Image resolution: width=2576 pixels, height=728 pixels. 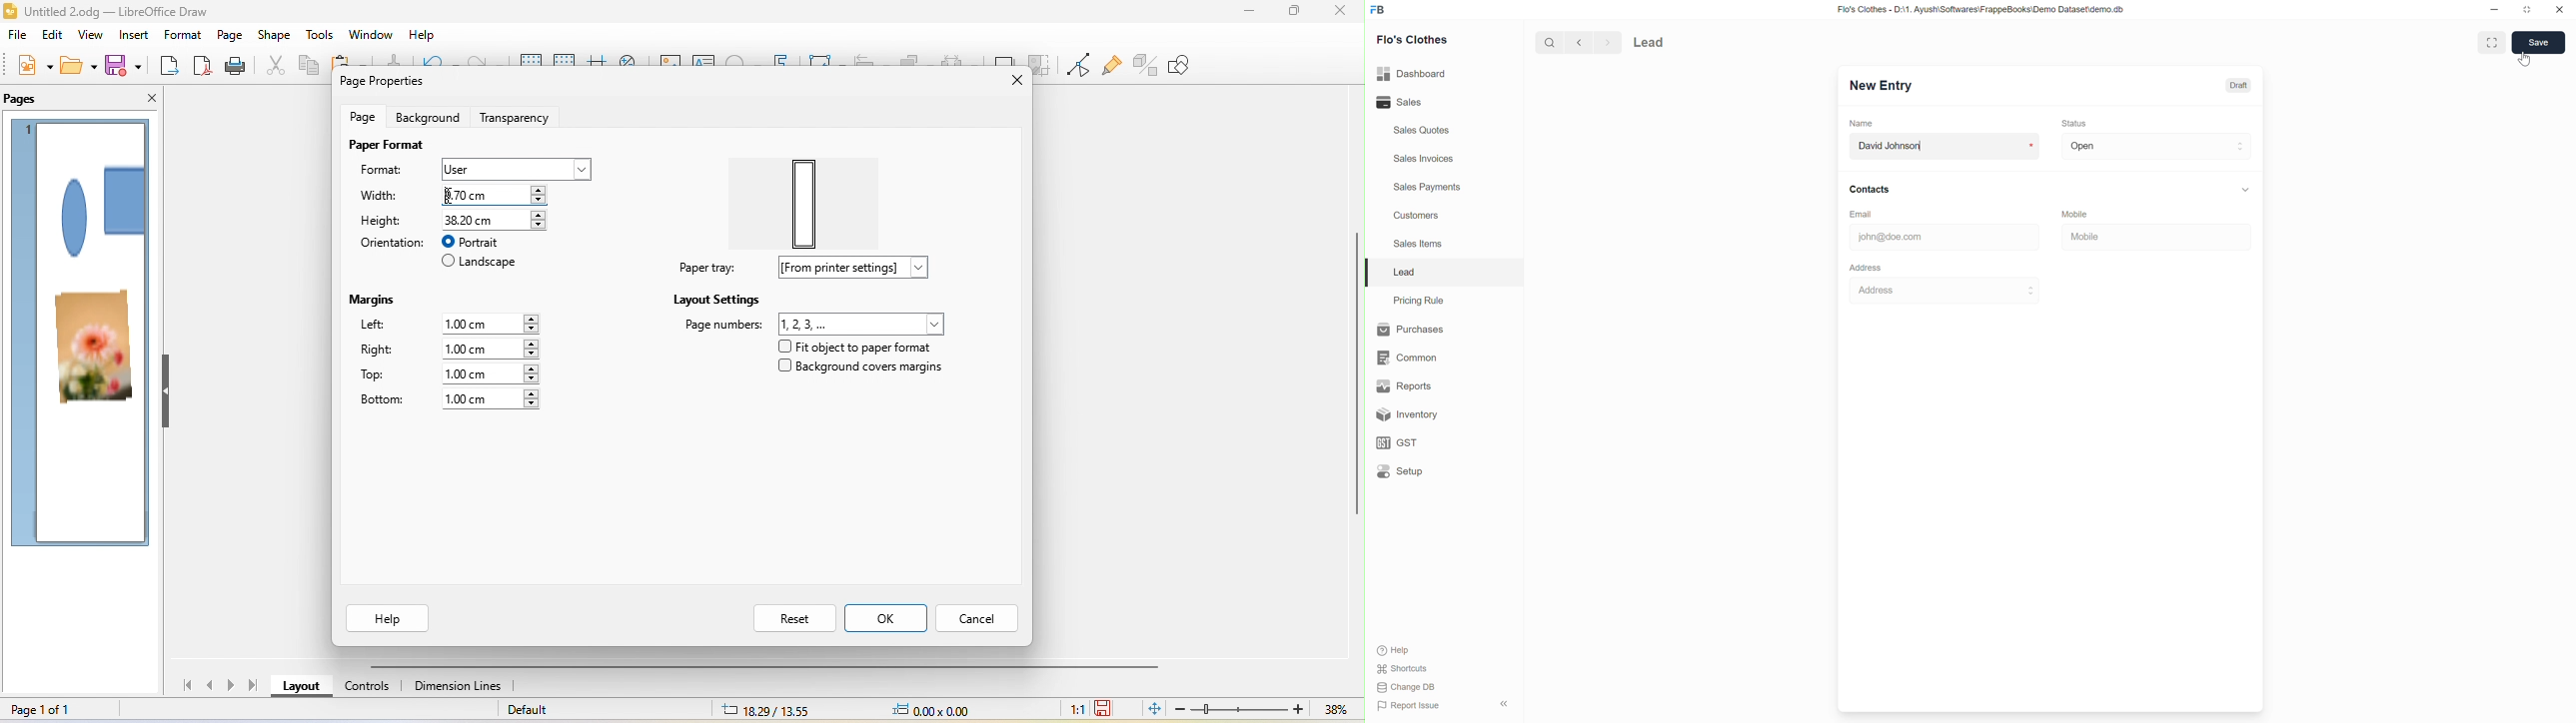 I want to click on export, so click(x=170, y=67).